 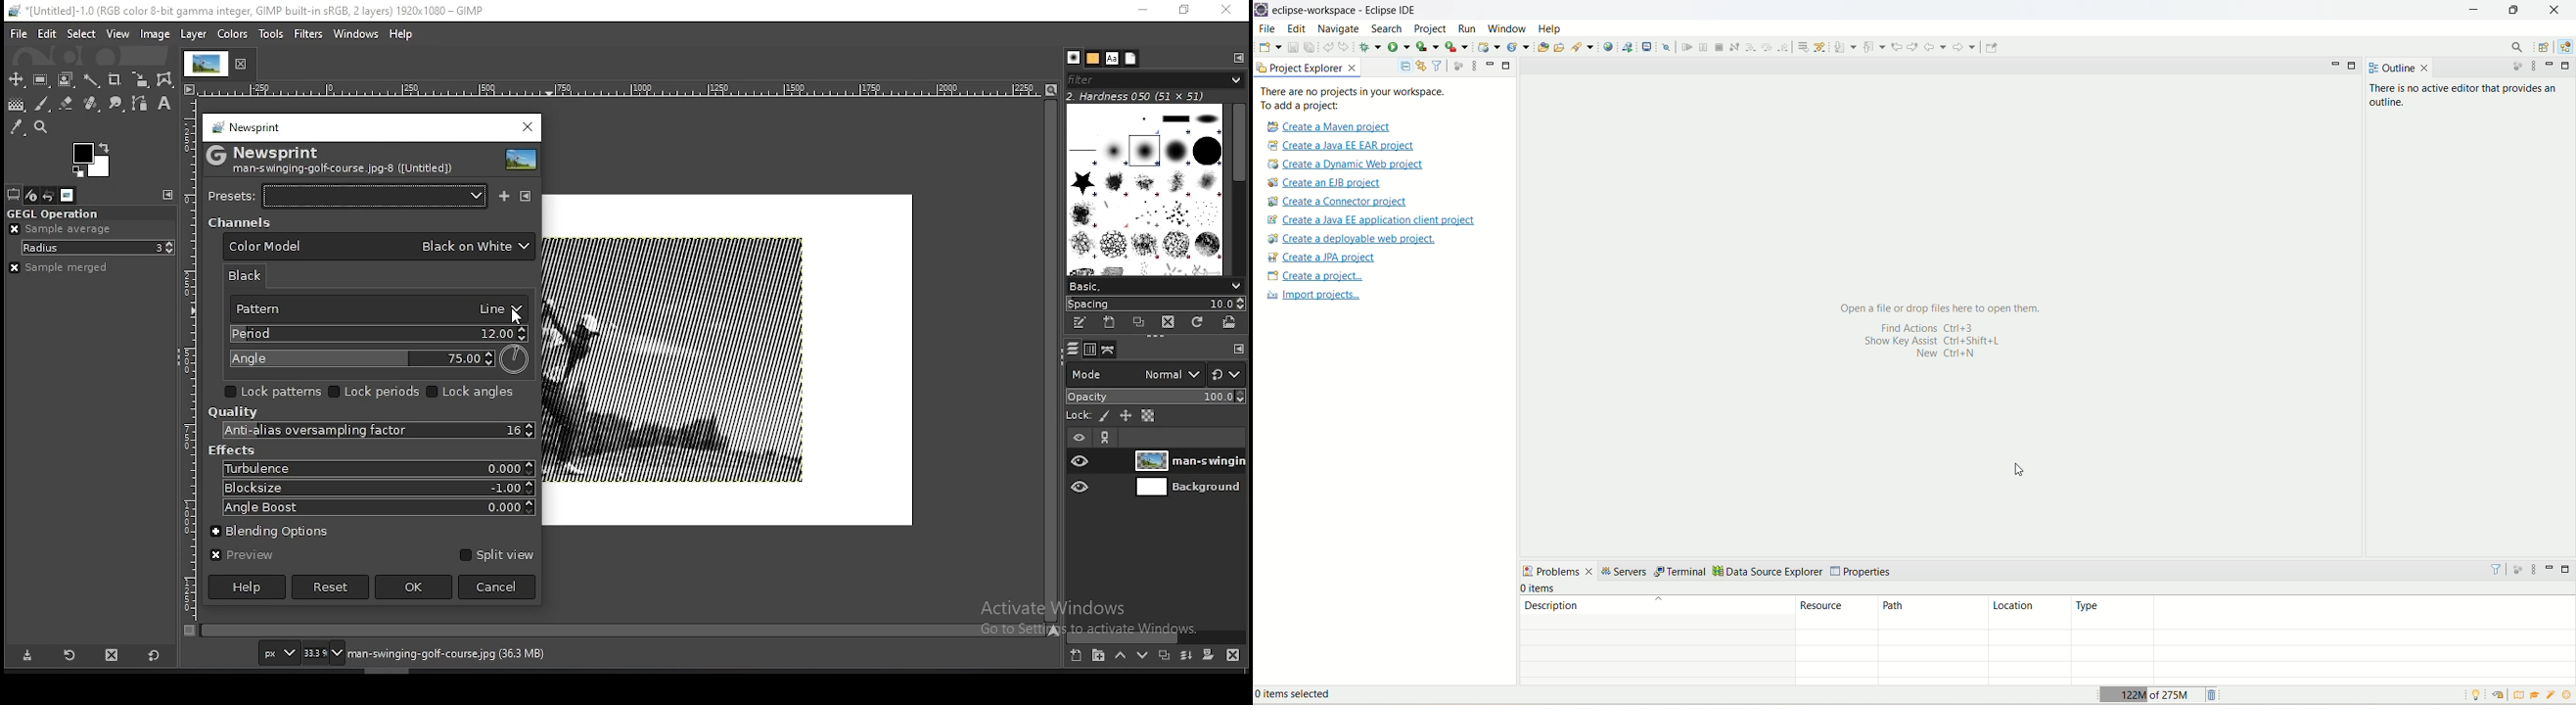 I want to click on effect preview, so click(x=524, y=162).